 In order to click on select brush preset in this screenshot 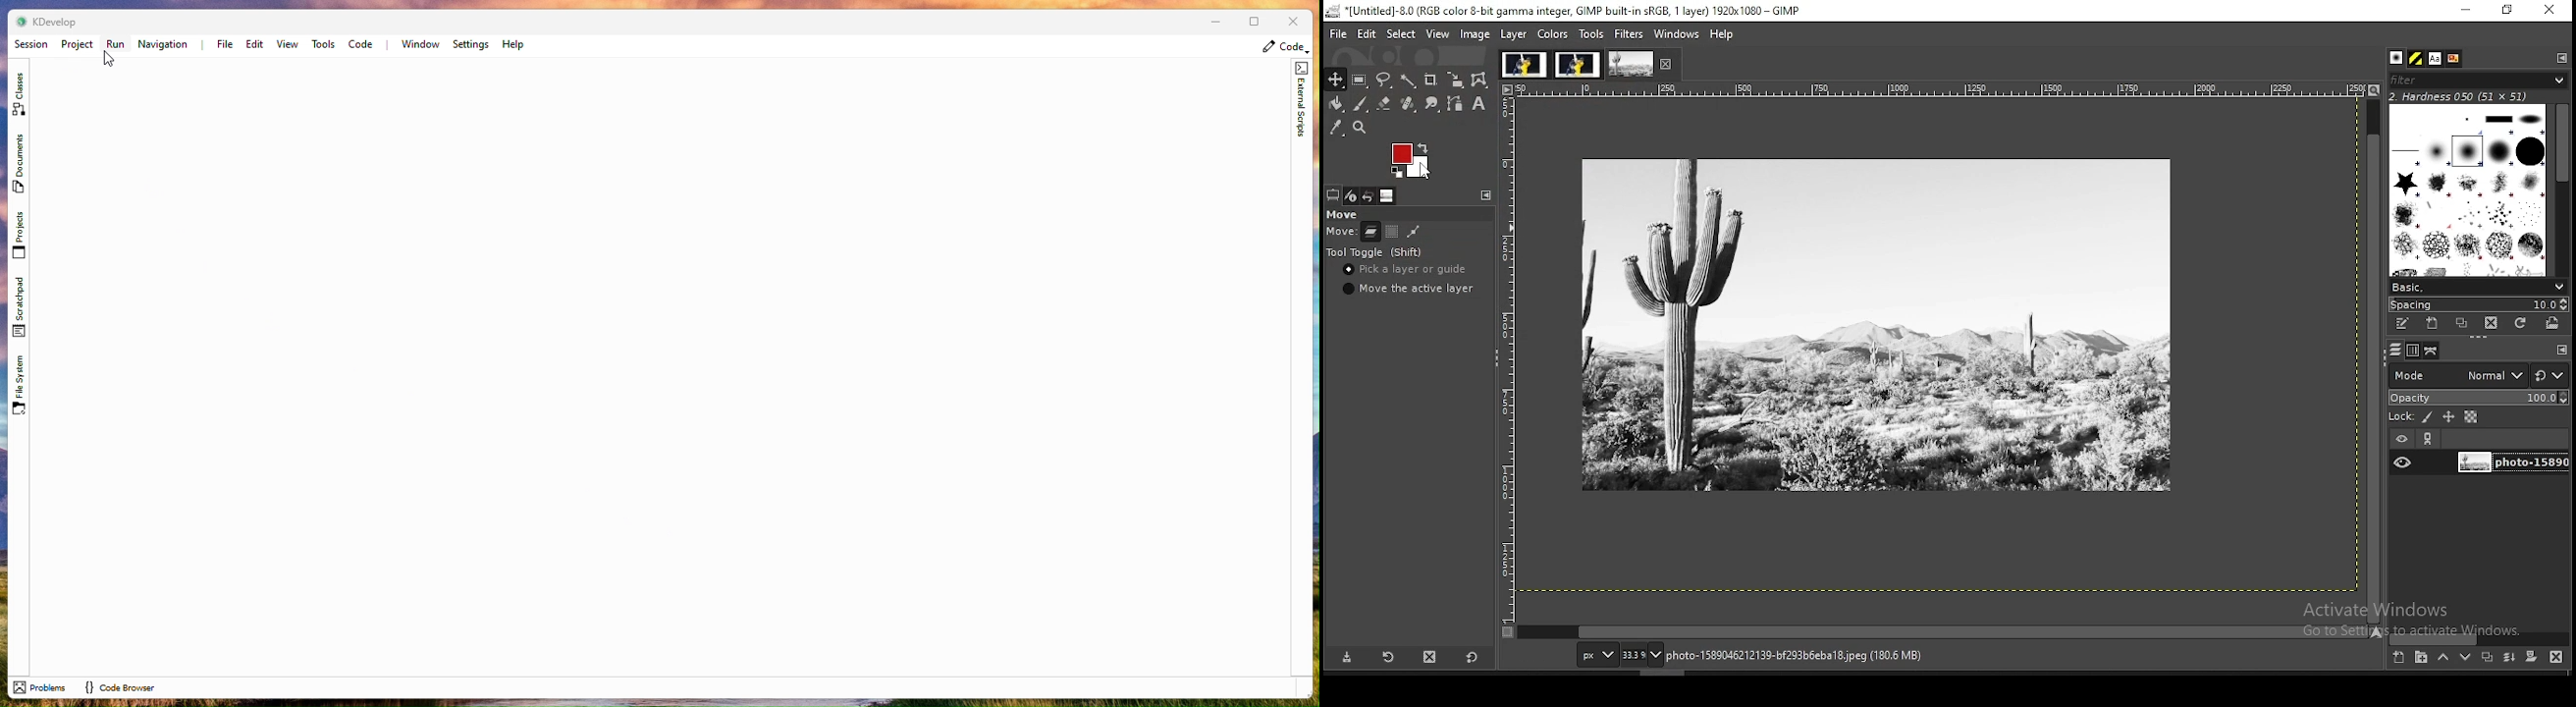, I will do `click(2476, 286)`.